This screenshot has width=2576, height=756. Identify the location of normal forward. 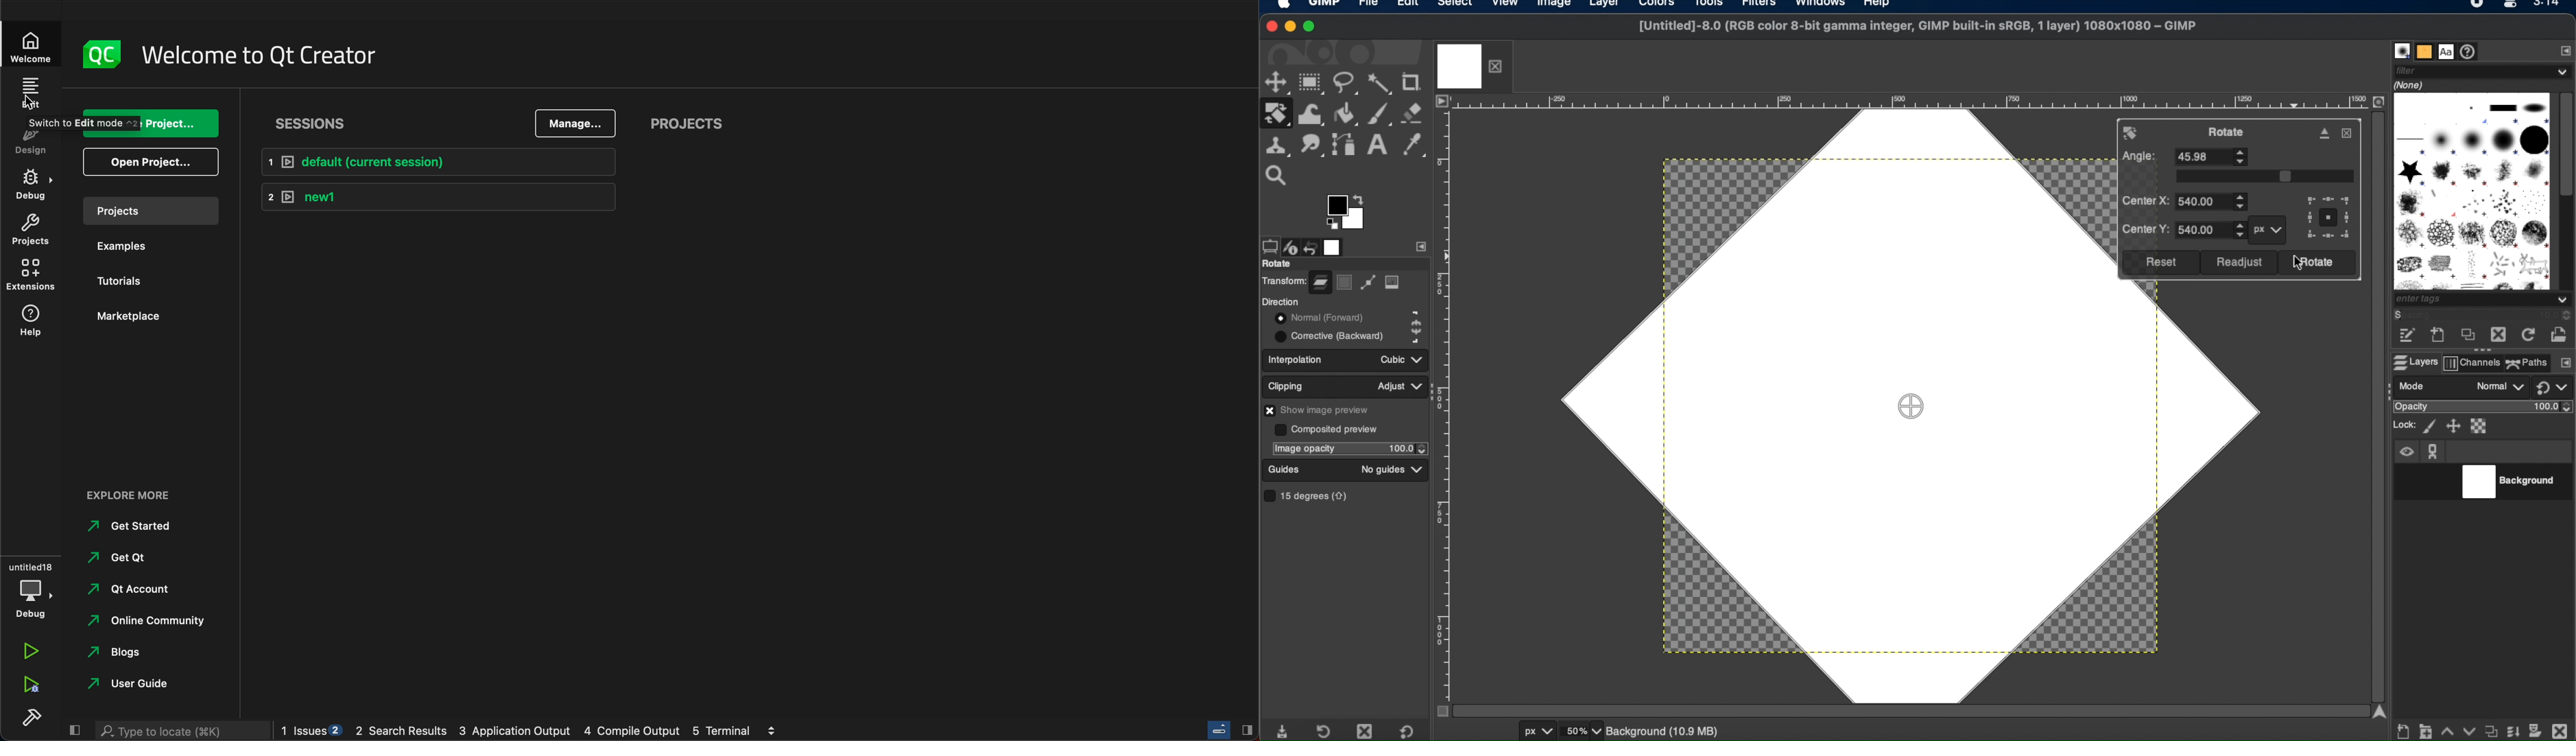
(1416, 316).